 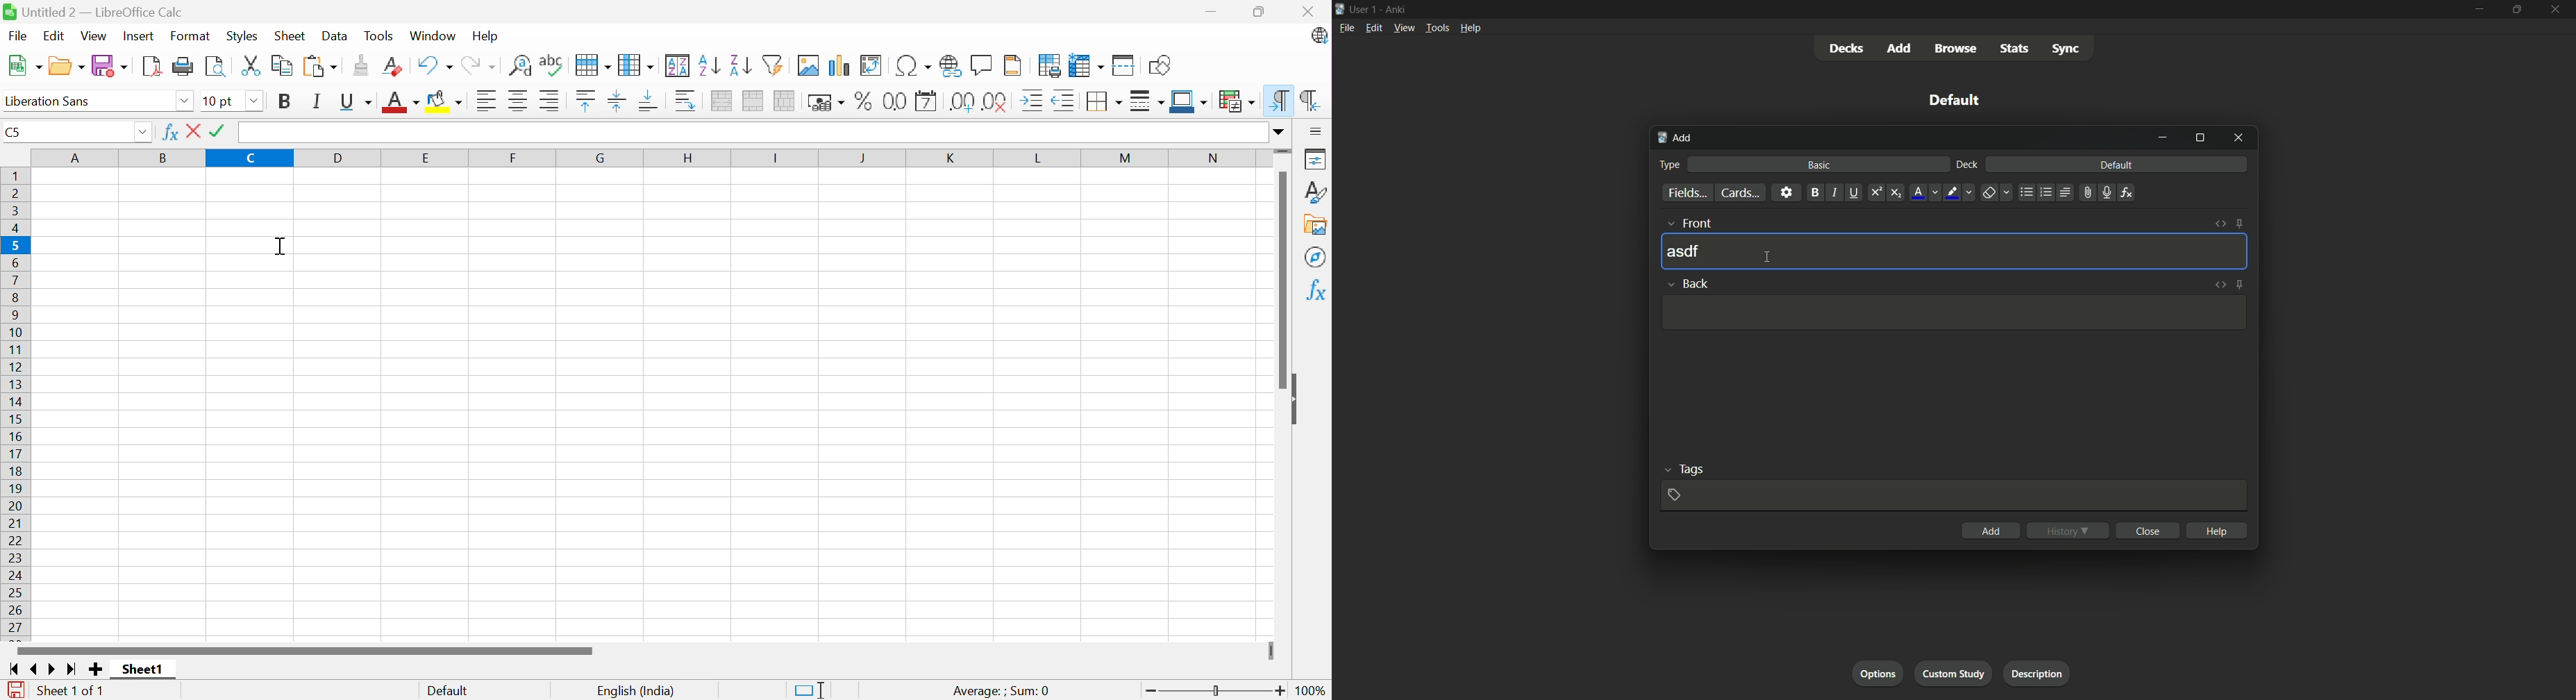 I want to click on File, so click(x=17, y=38).